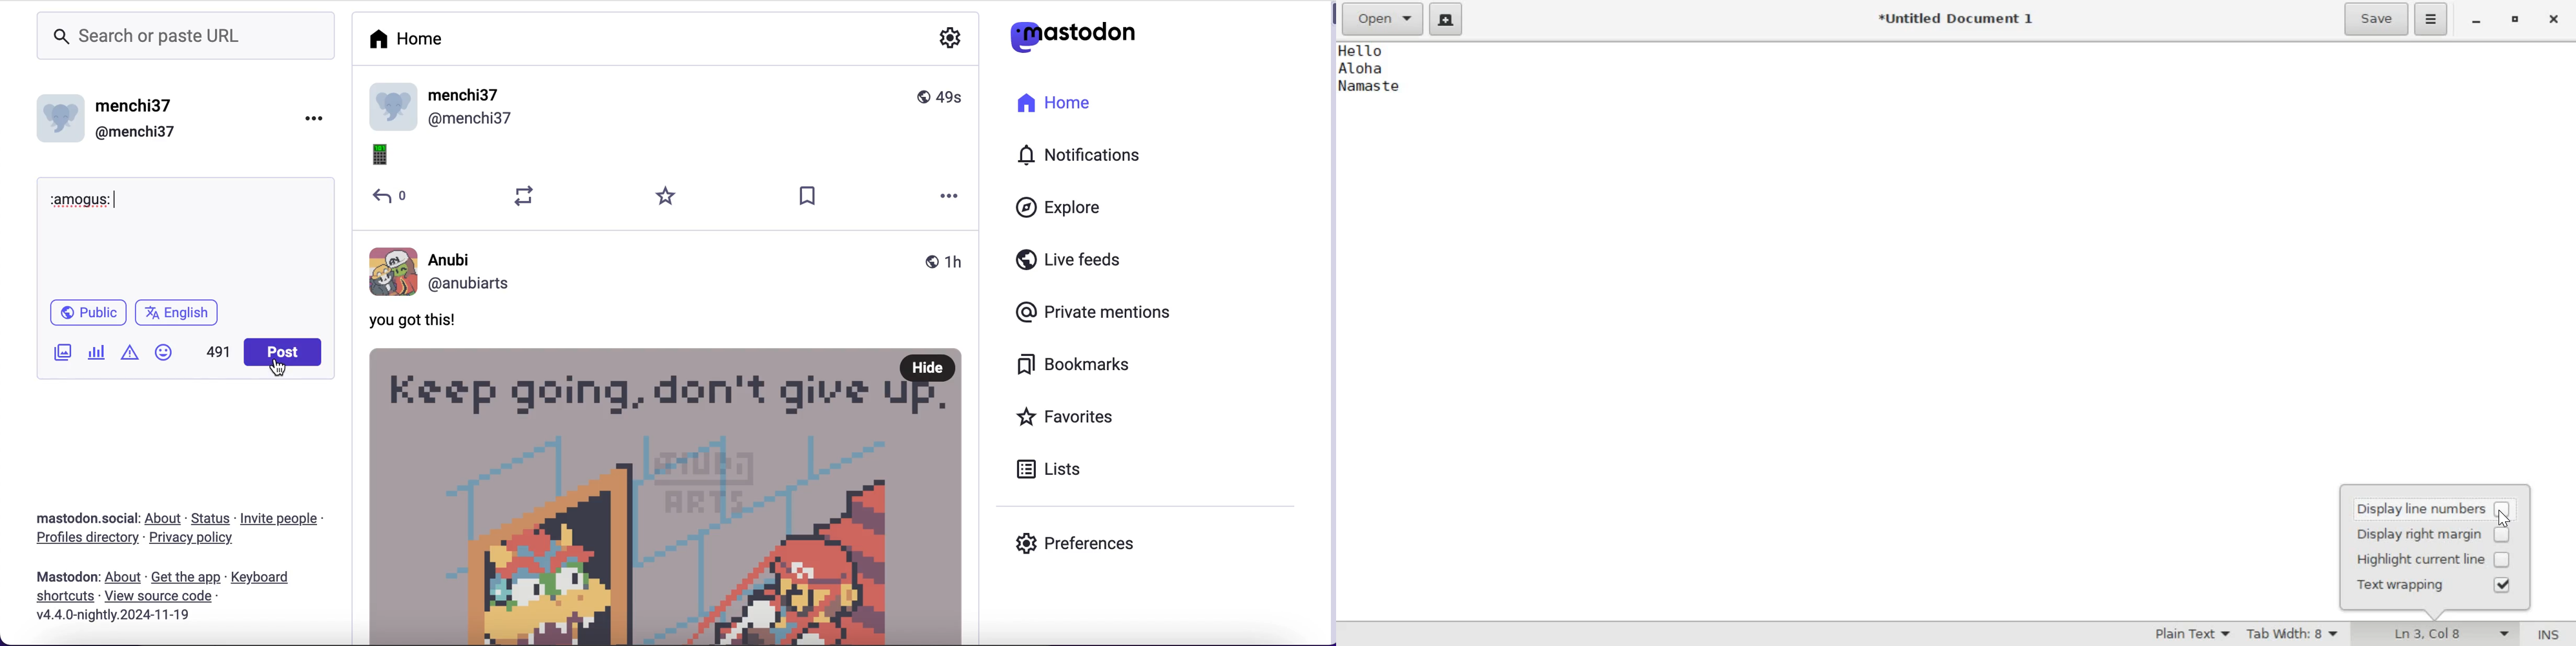 The image size is (2576, 672). What do you see at coordinates (668, 272) in the screenshot?
I see `Anubi @anubiarts` at bounding box center [668, 272].